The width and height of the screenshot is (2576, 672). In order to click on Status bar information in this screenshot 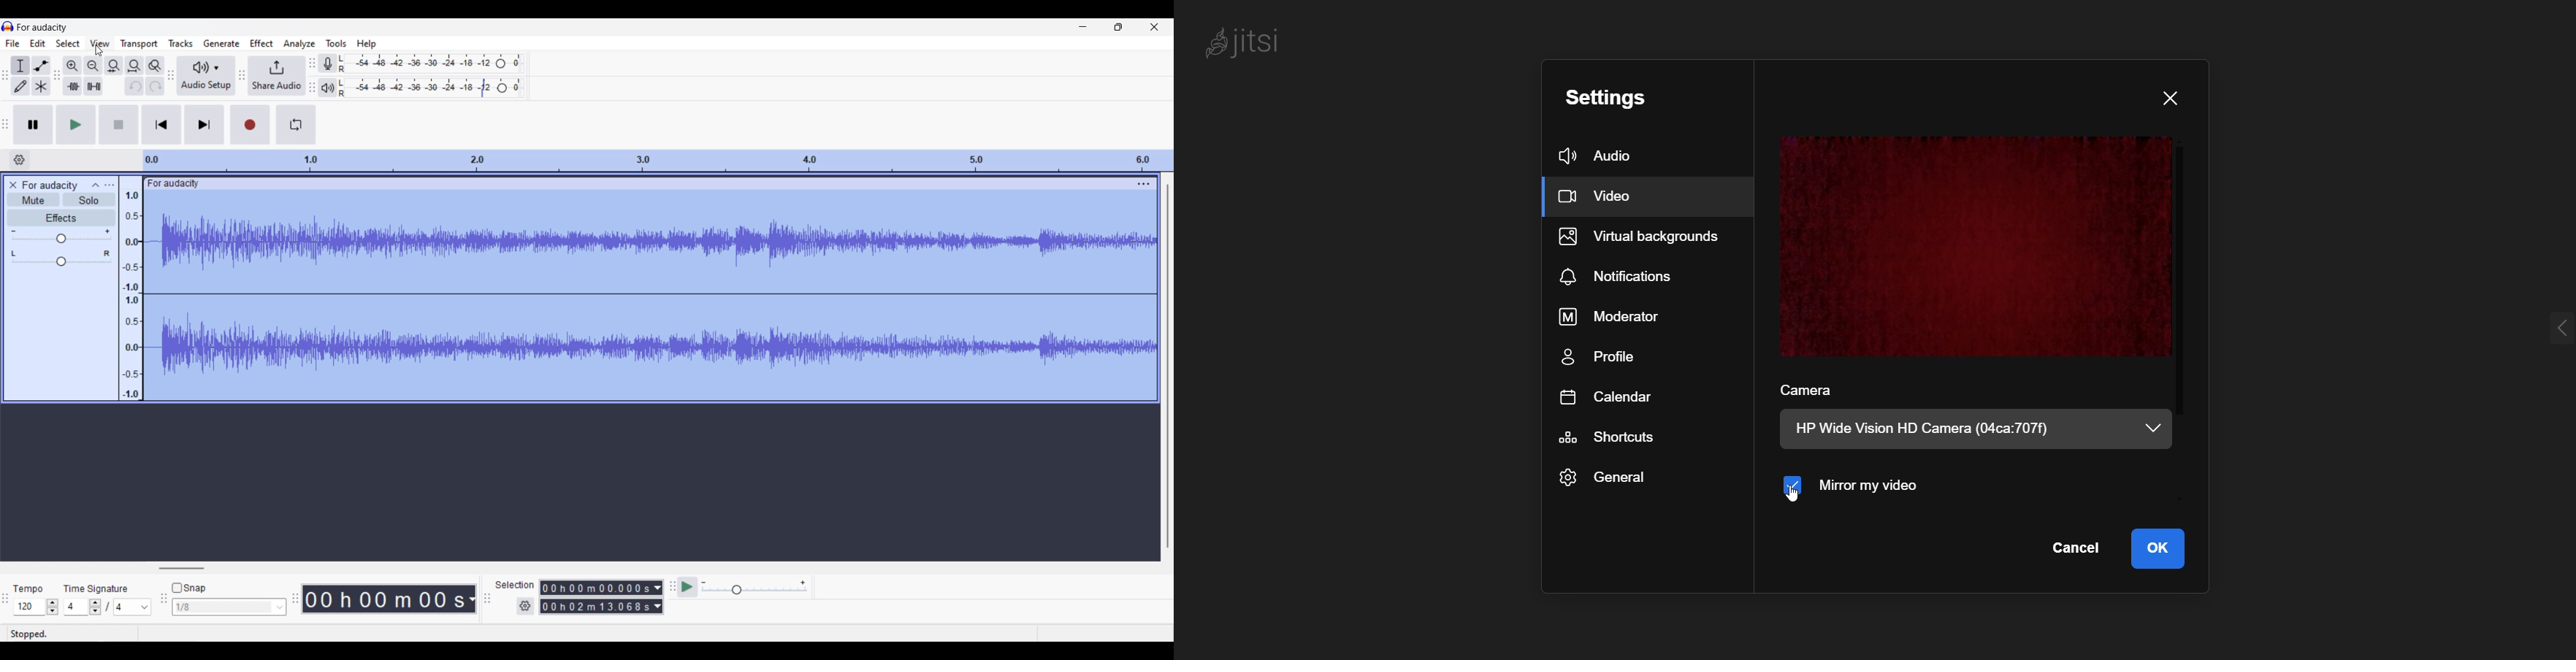, I will do `click(34, 634)`.